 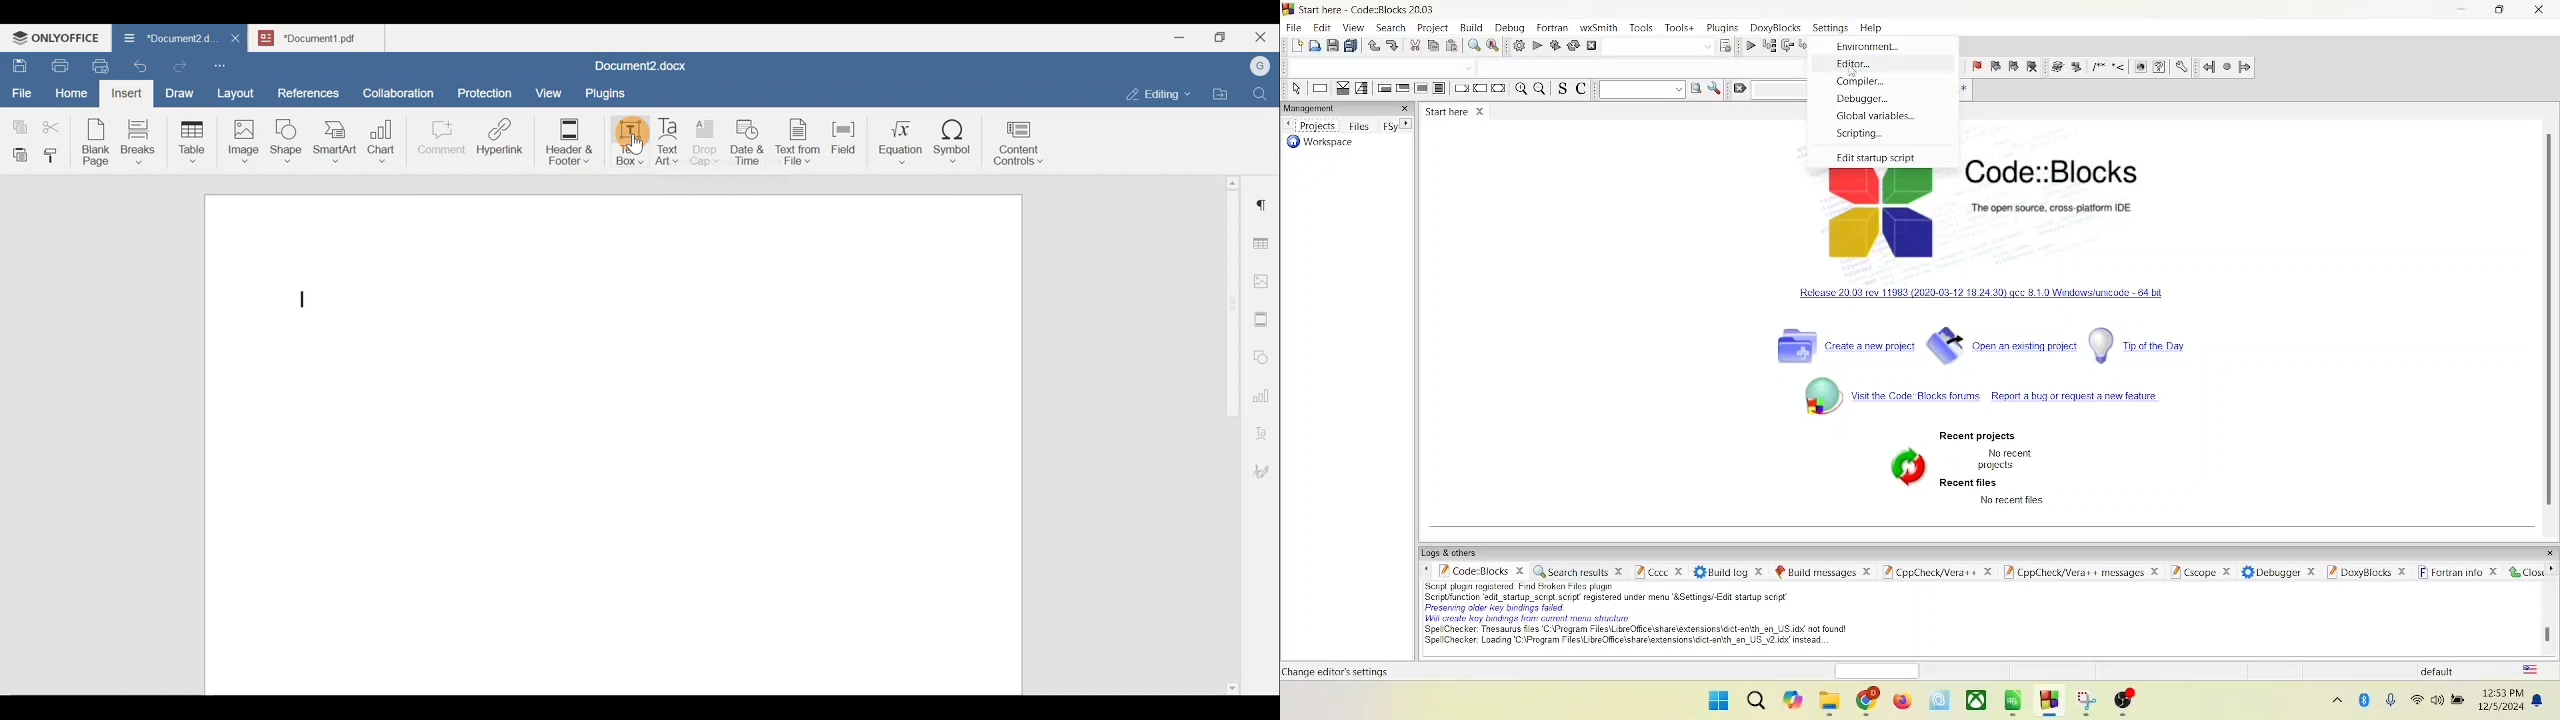 I want to click on Close document, so click(x=236, y=39).